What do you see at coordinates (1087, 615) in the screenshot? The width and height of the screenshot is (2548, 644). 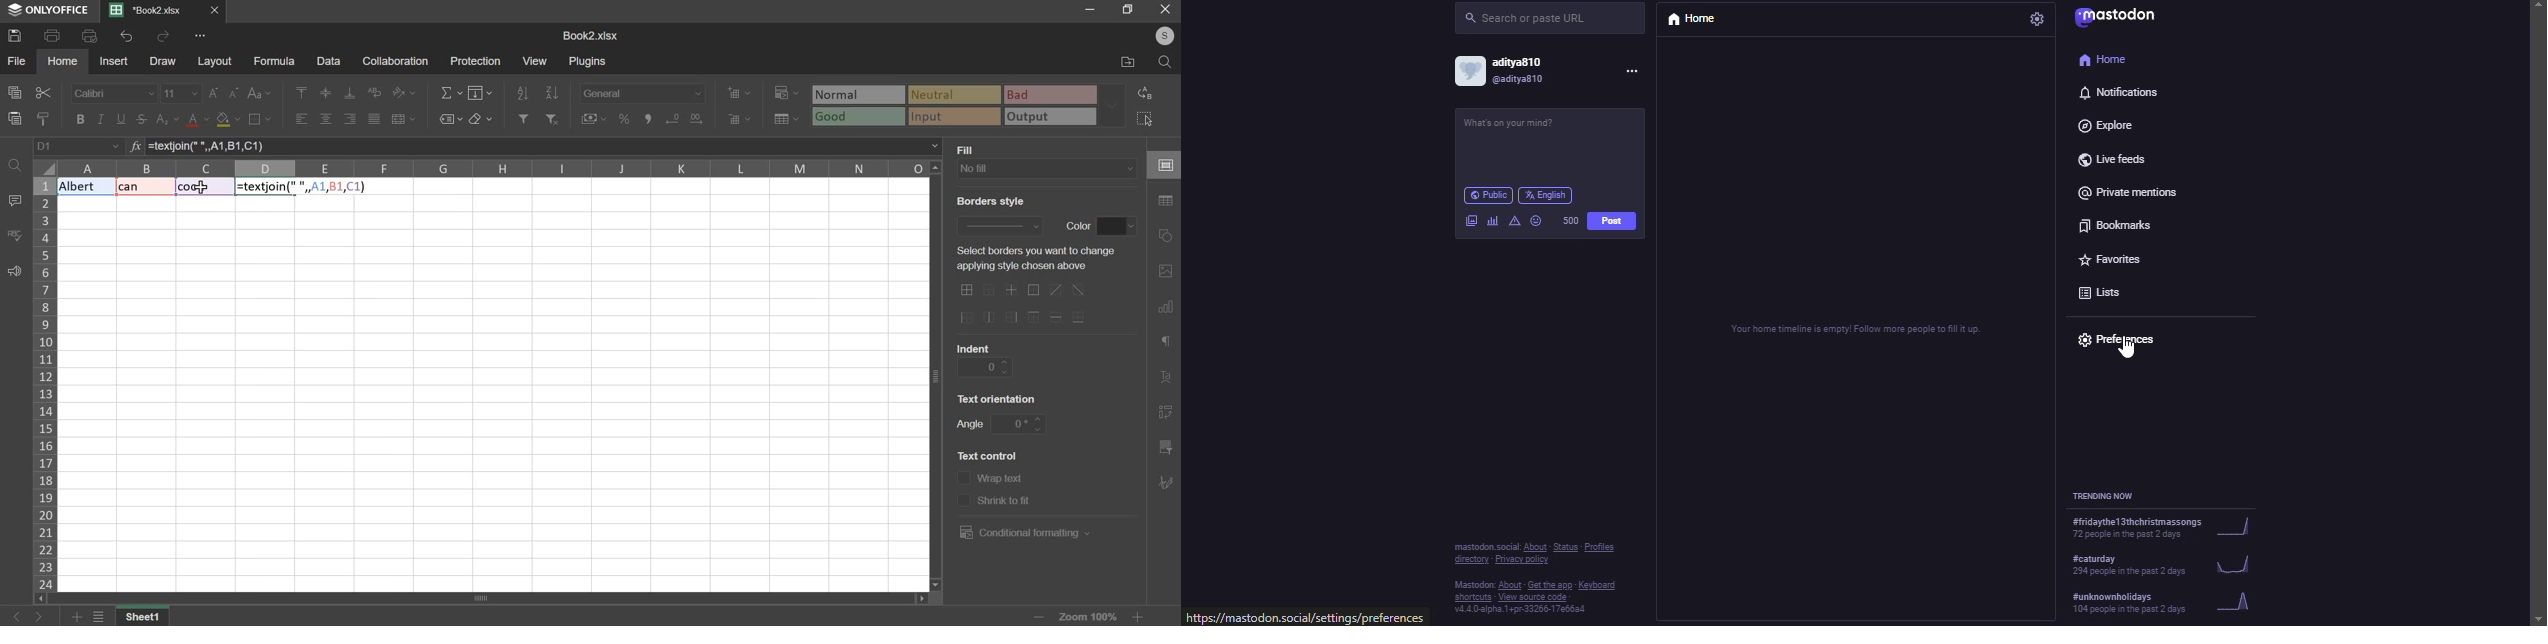 I see `zoom` at bounding box center [1087, 615].